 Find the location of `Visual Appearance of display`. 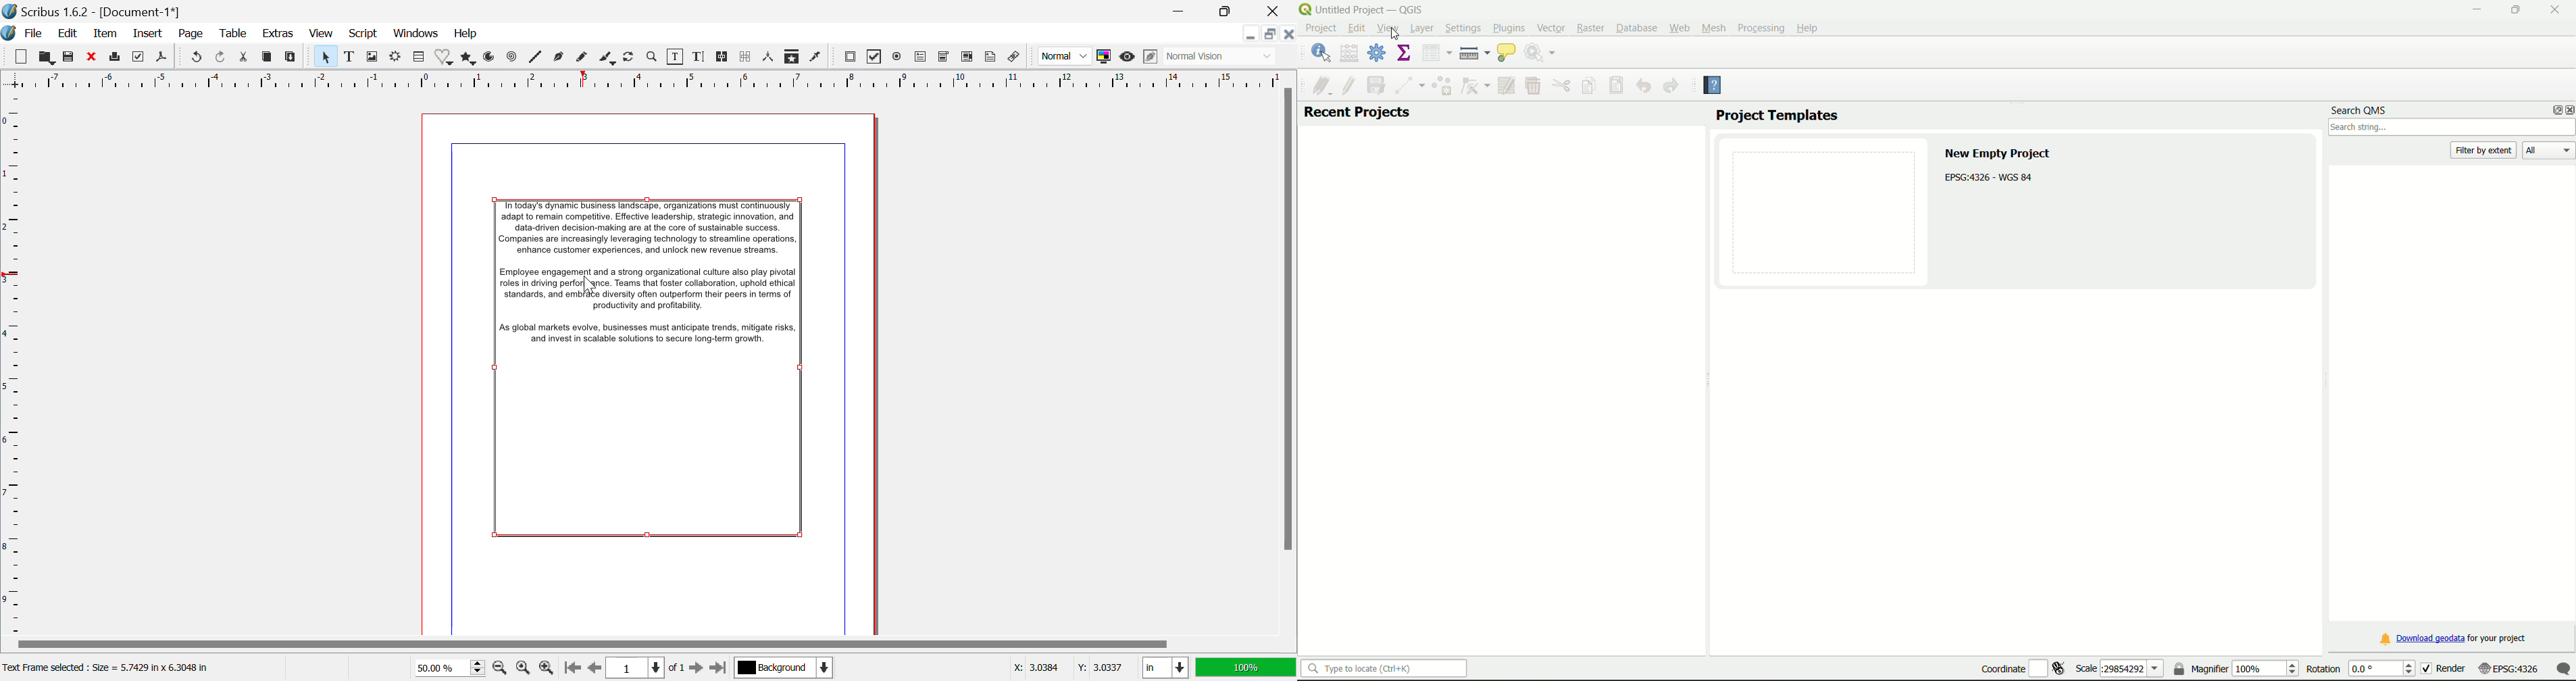

Visual Appearance of display is located at coordinates (1219, 56).